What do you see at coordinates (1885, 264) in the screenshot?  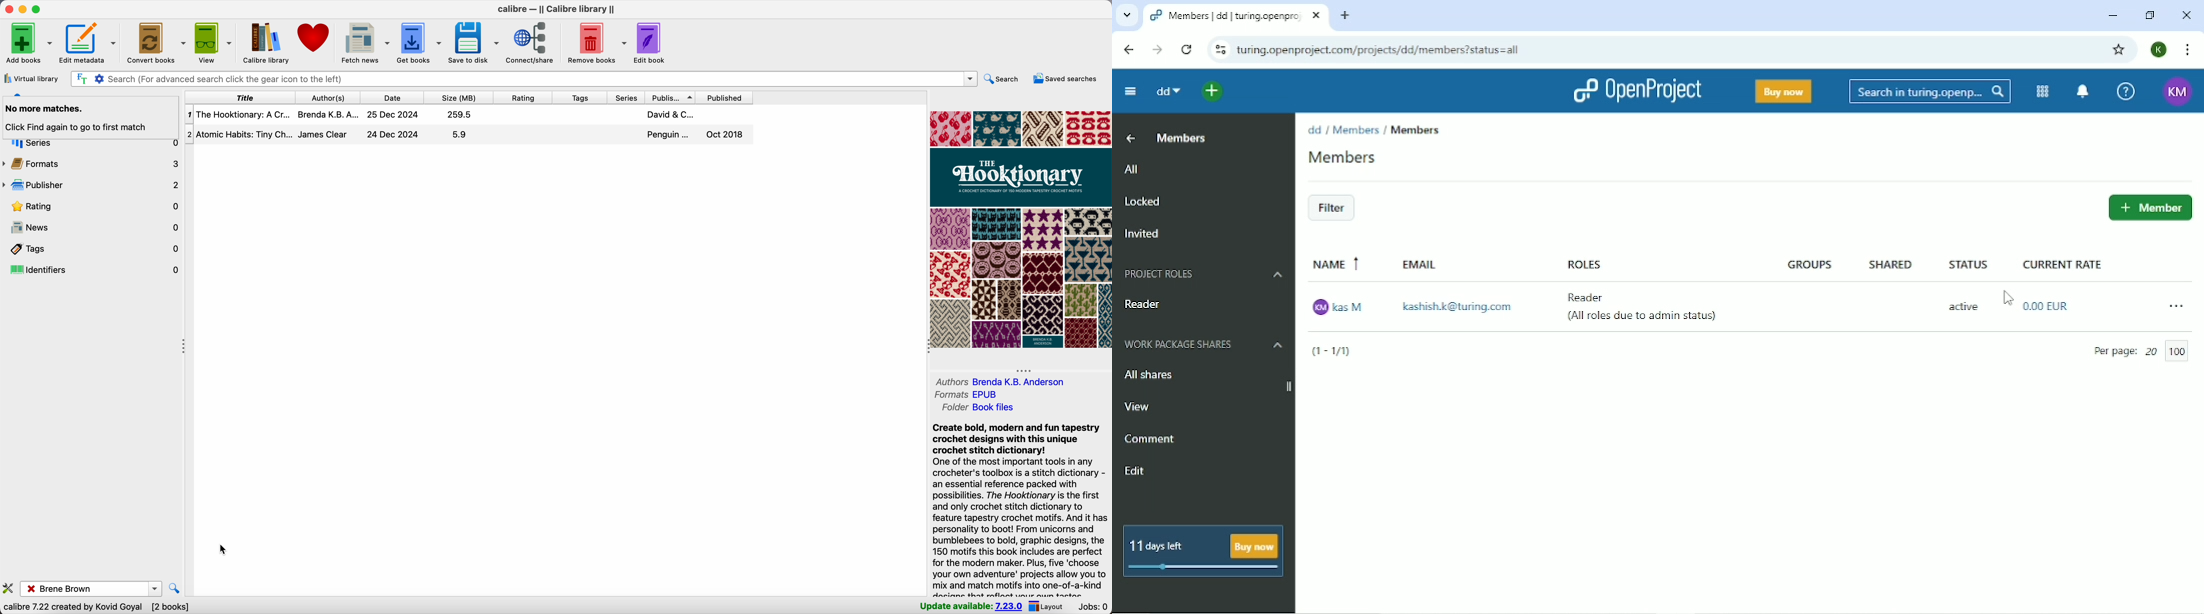 I see `Shared` at bounding box center [1885, 264].